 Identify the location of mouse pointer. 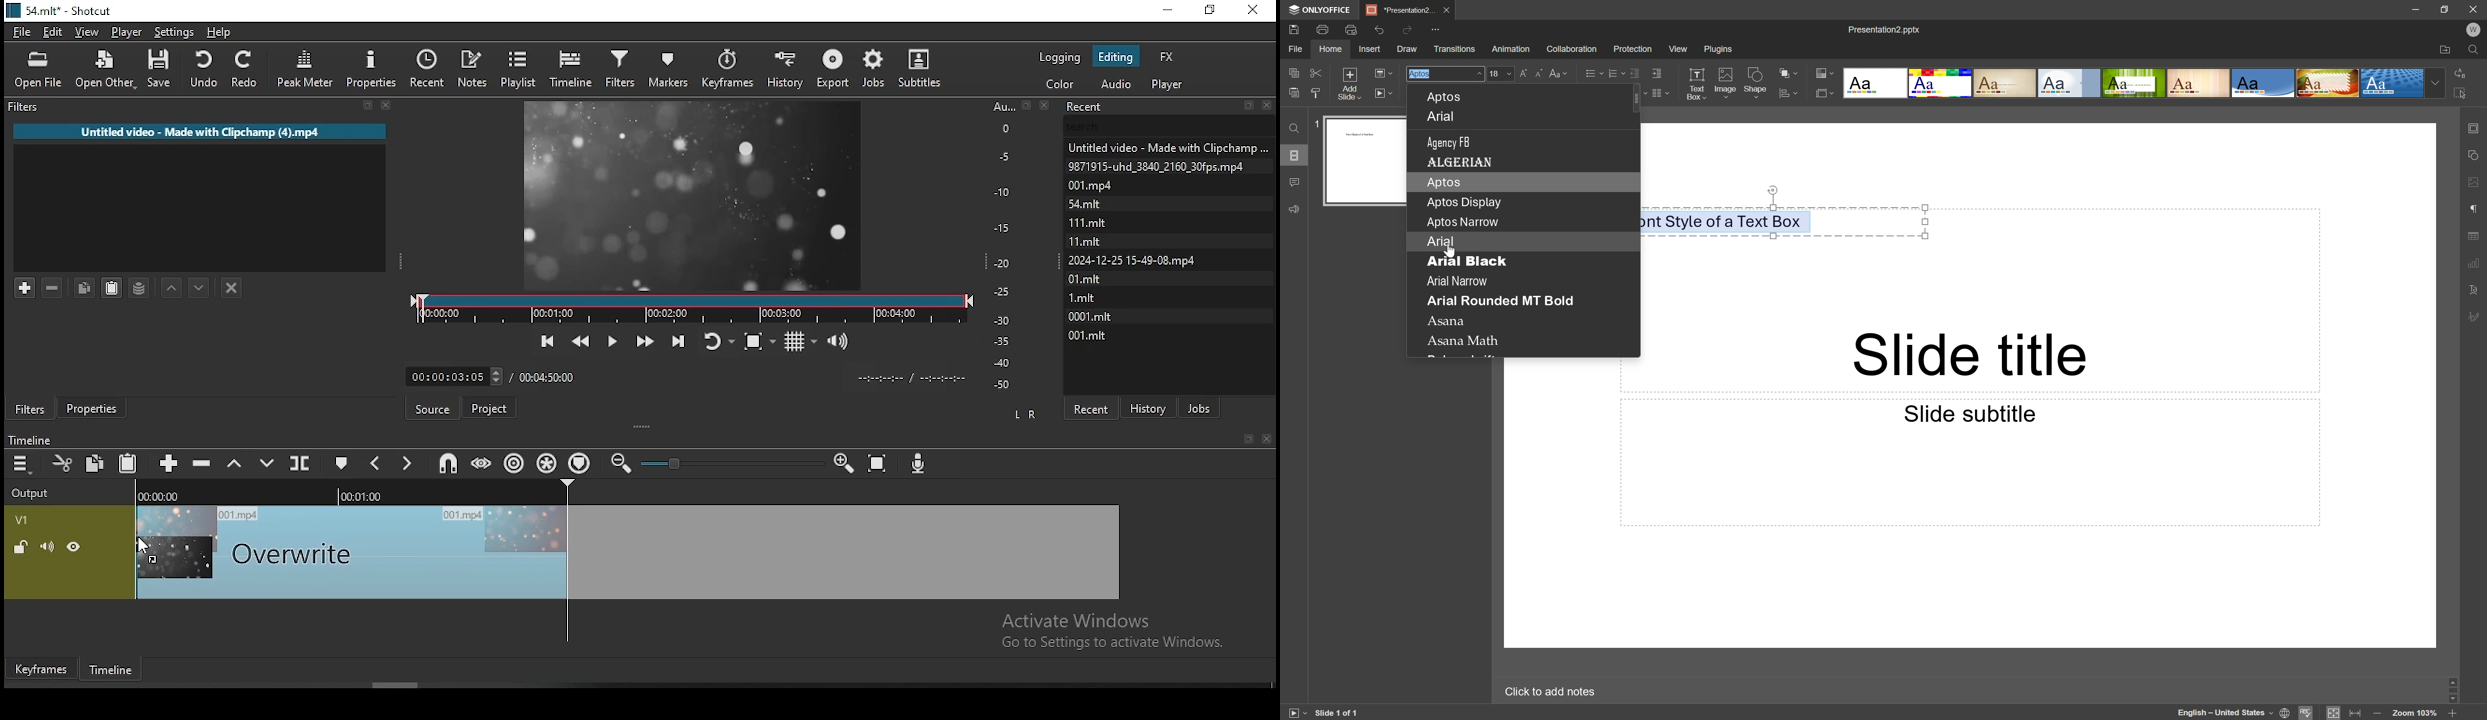
(146, 545).